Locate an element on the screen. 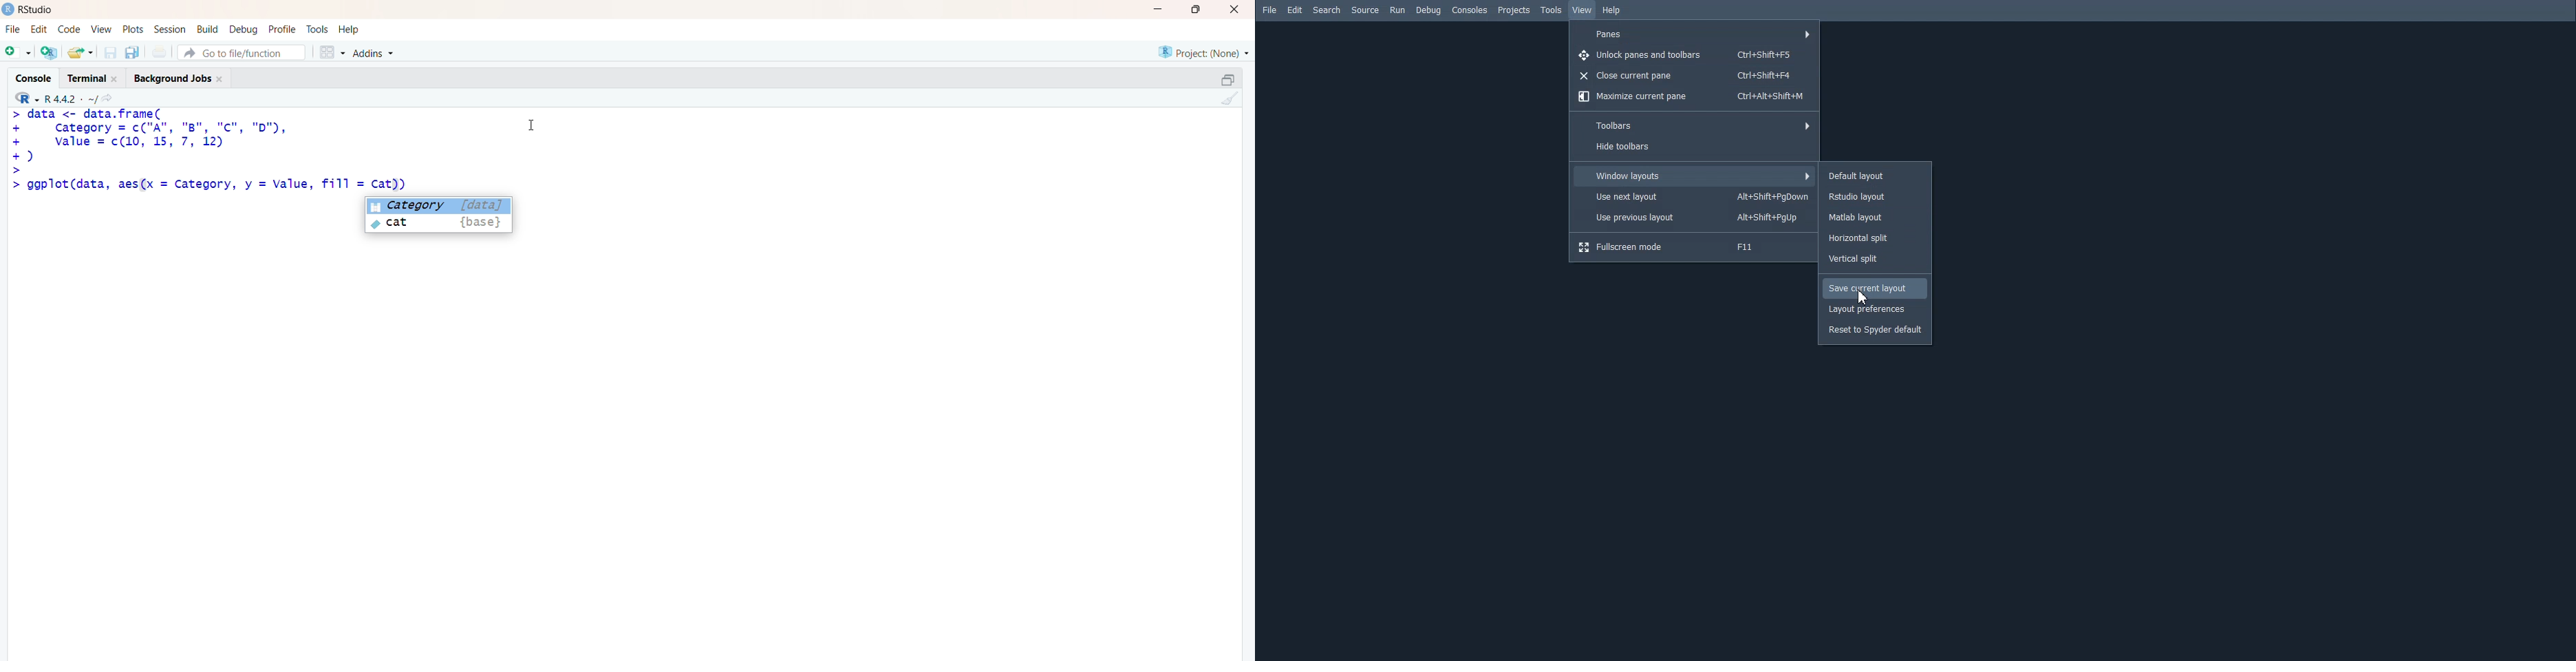  Source is located at coordinates (1365, 10).